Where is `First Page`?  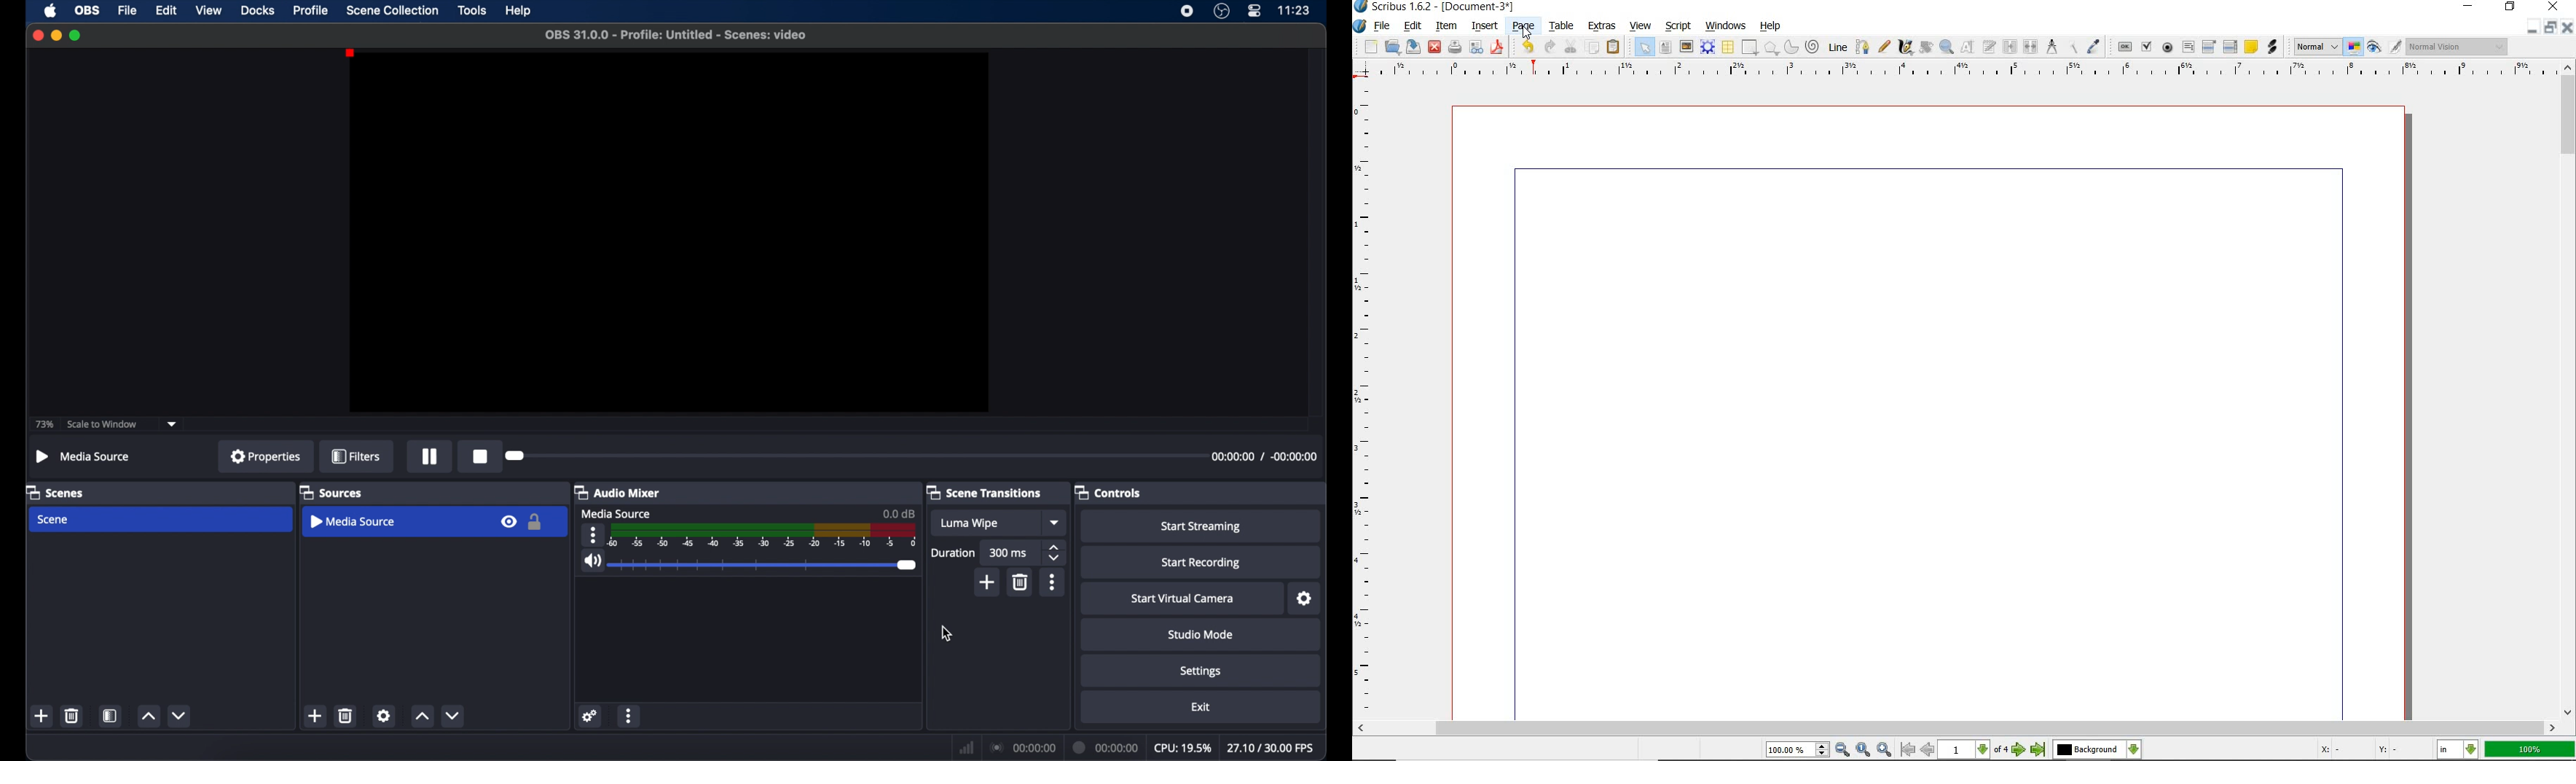 First Page is located at coordinates (1906, 750).